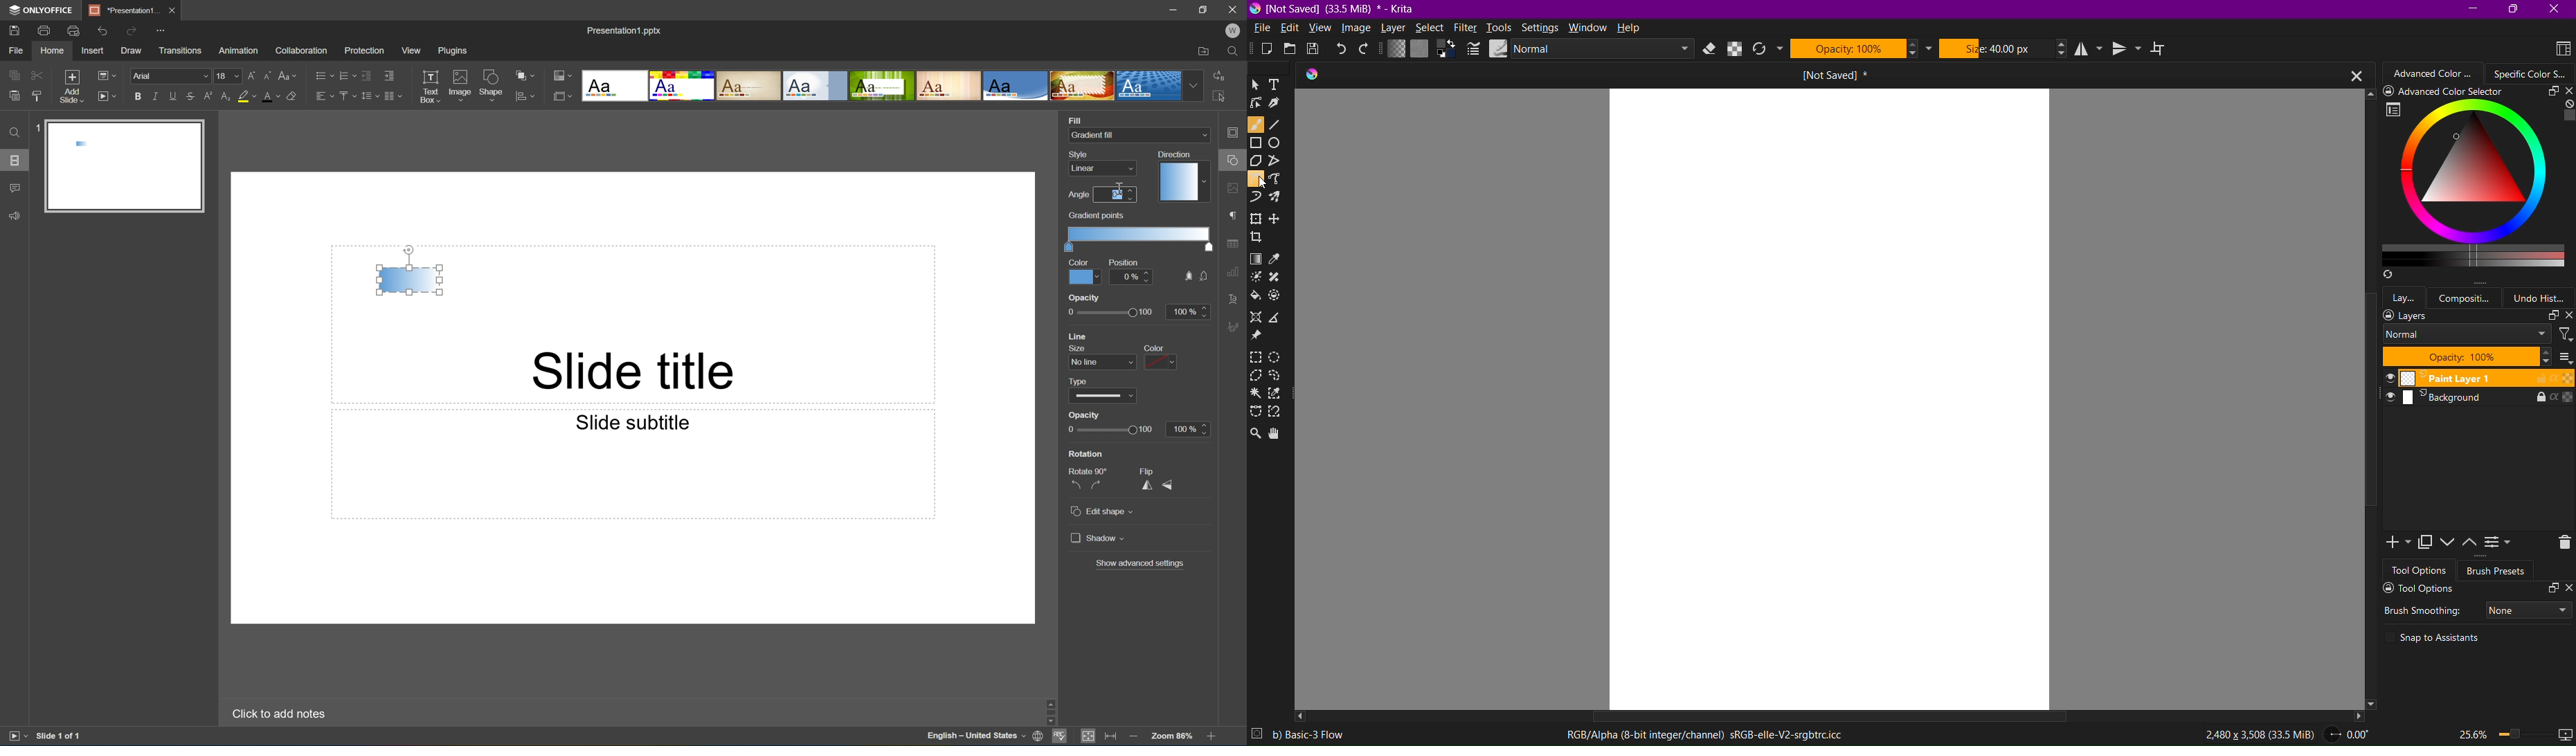  What do you see at coordinates (239, 49) in the screenshot?
I see `Amazon` at bounding box center [239, 49].